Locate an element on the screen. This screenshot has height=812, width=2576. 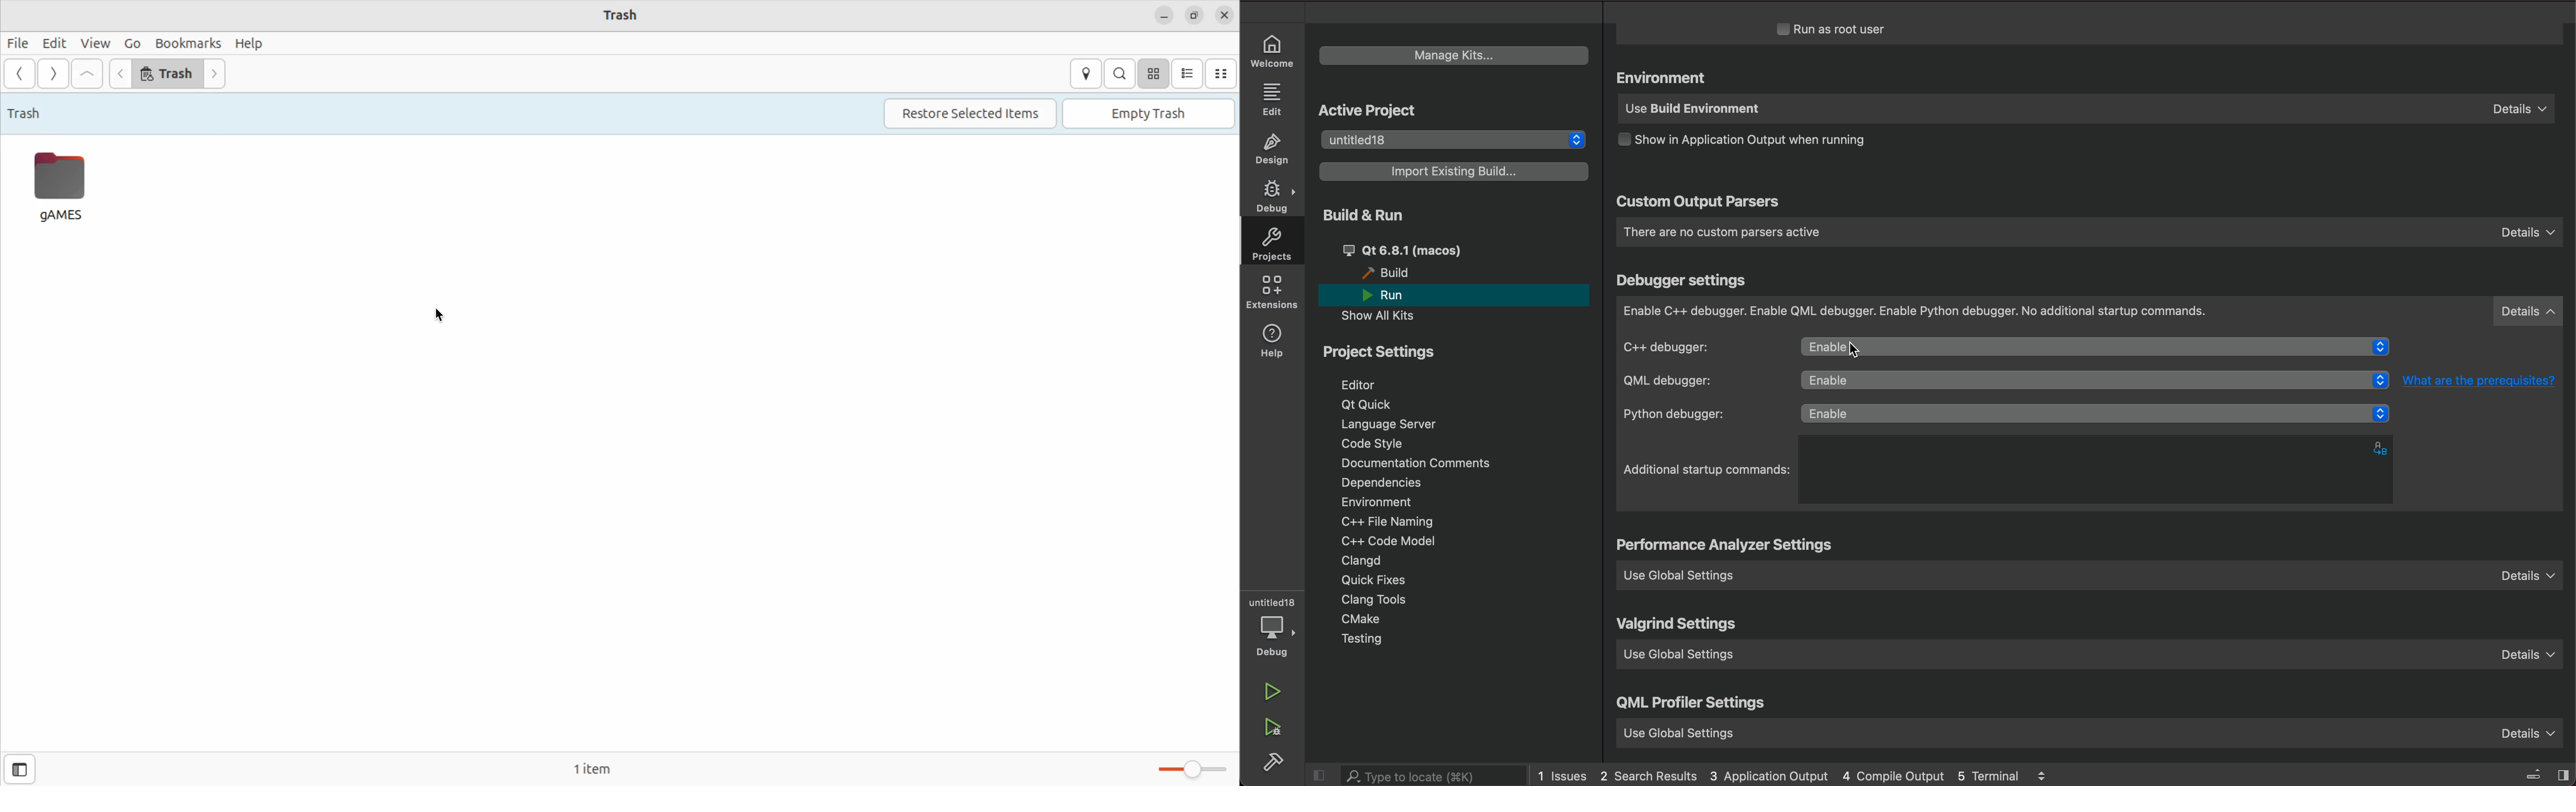
EDIT is located at coordinates (1274, 99).